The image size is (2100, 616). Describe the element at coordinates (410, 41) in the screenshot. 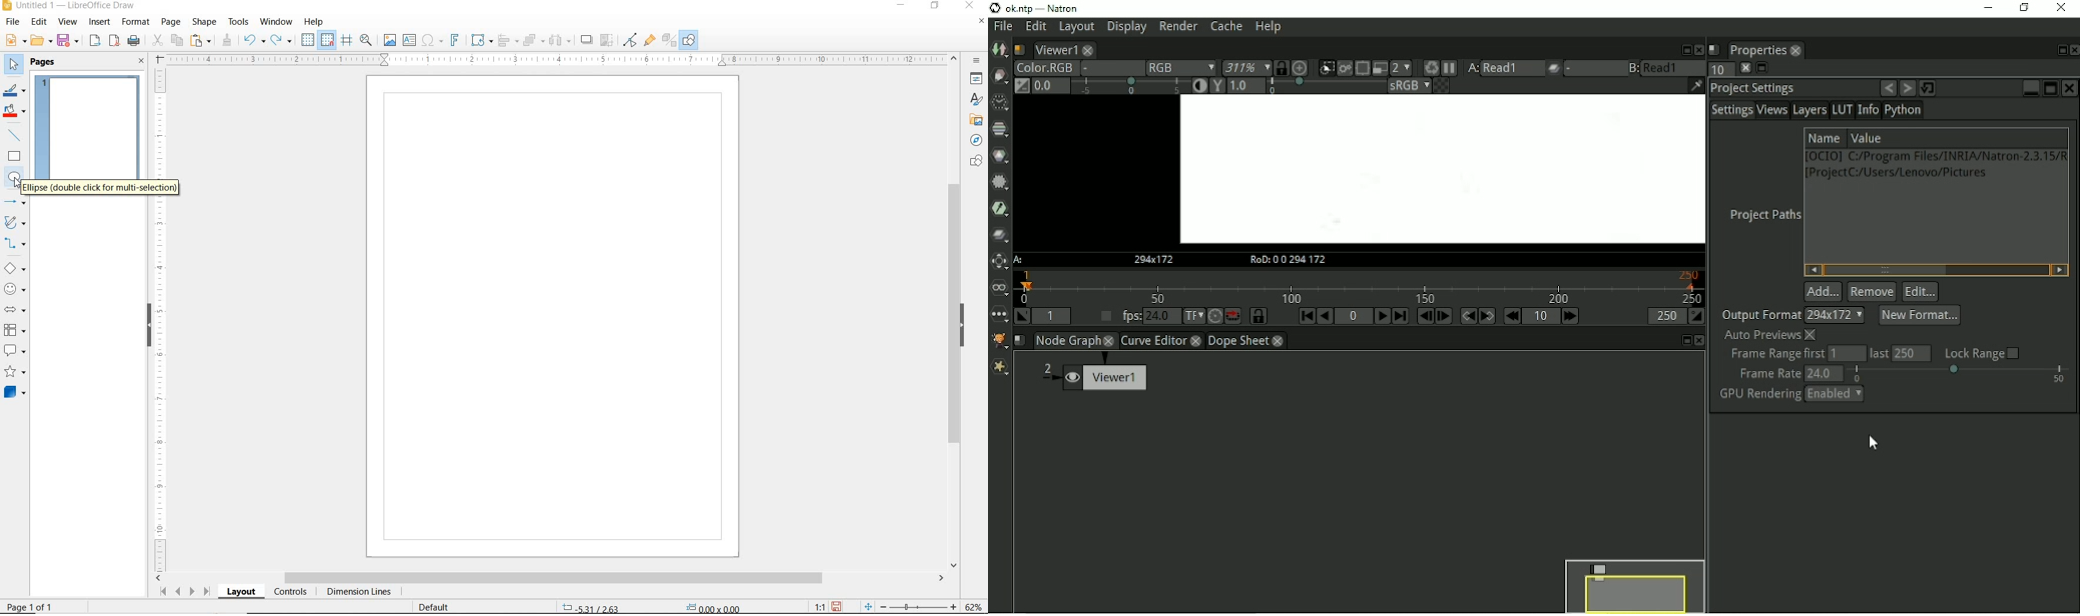

I see `INSERT TEXT BOX` at that location.